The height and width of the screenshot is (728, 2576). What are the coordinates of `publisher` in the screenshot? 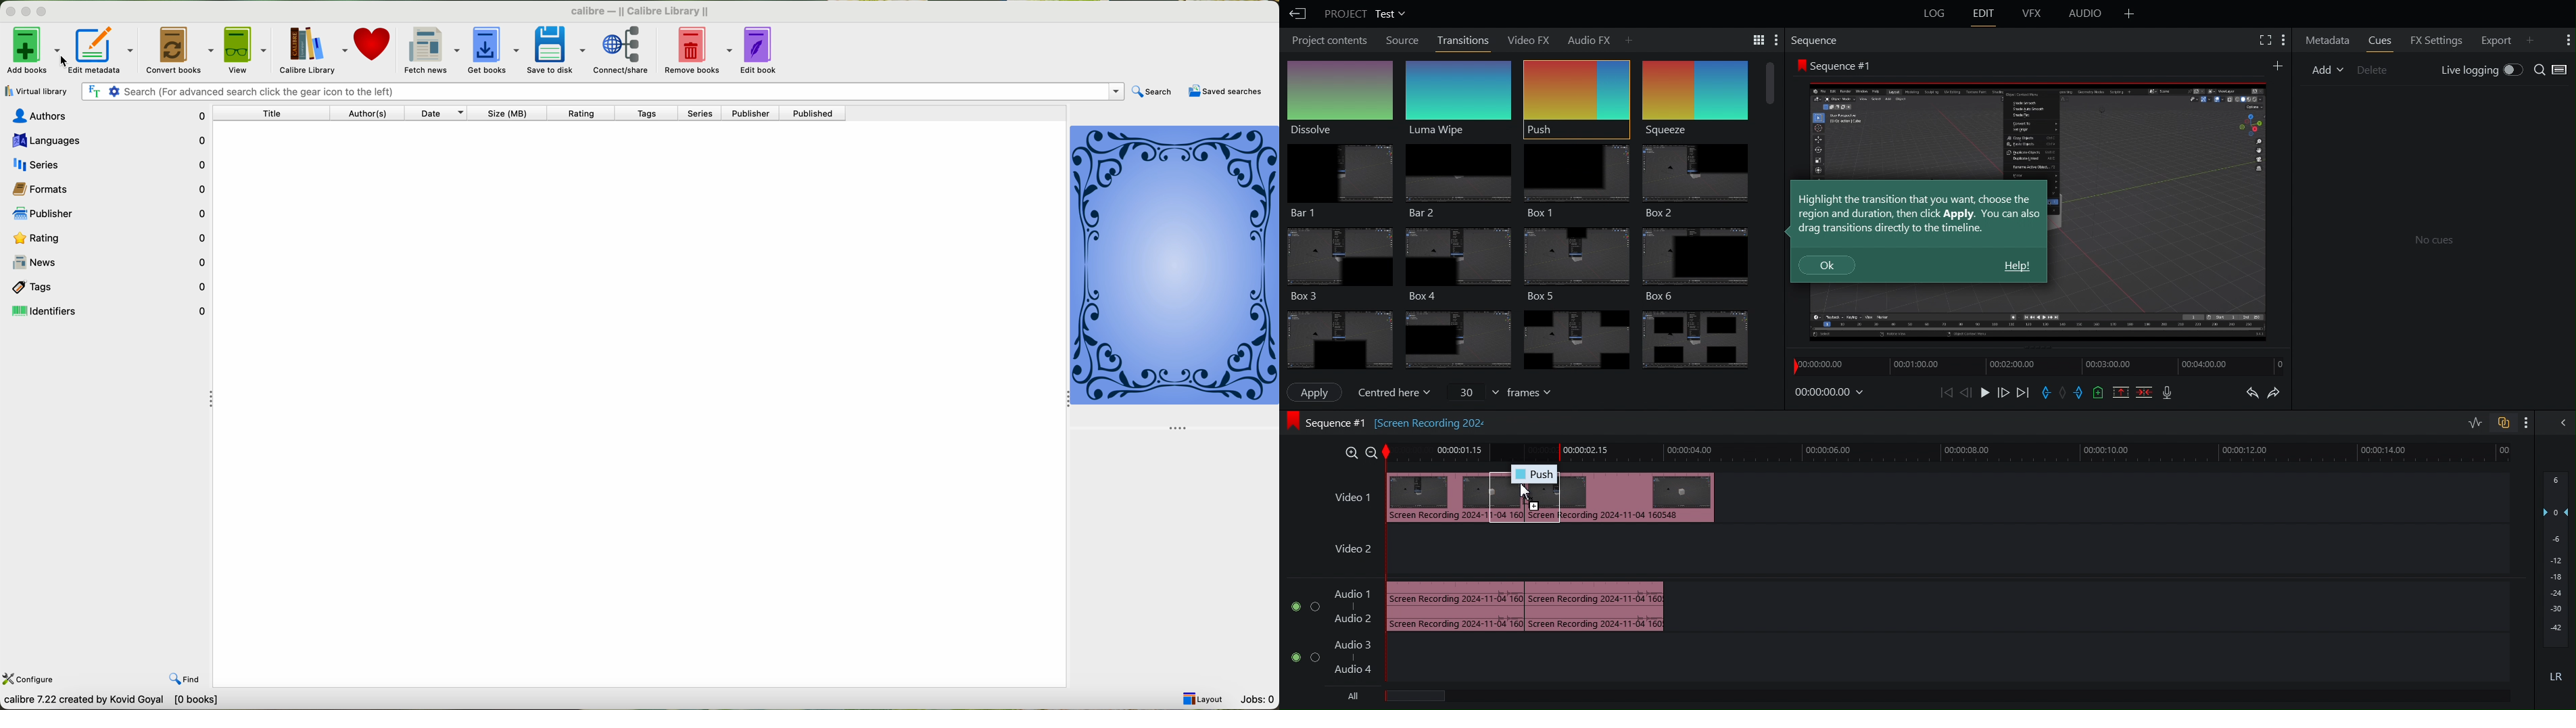 It's located at (753, 113).